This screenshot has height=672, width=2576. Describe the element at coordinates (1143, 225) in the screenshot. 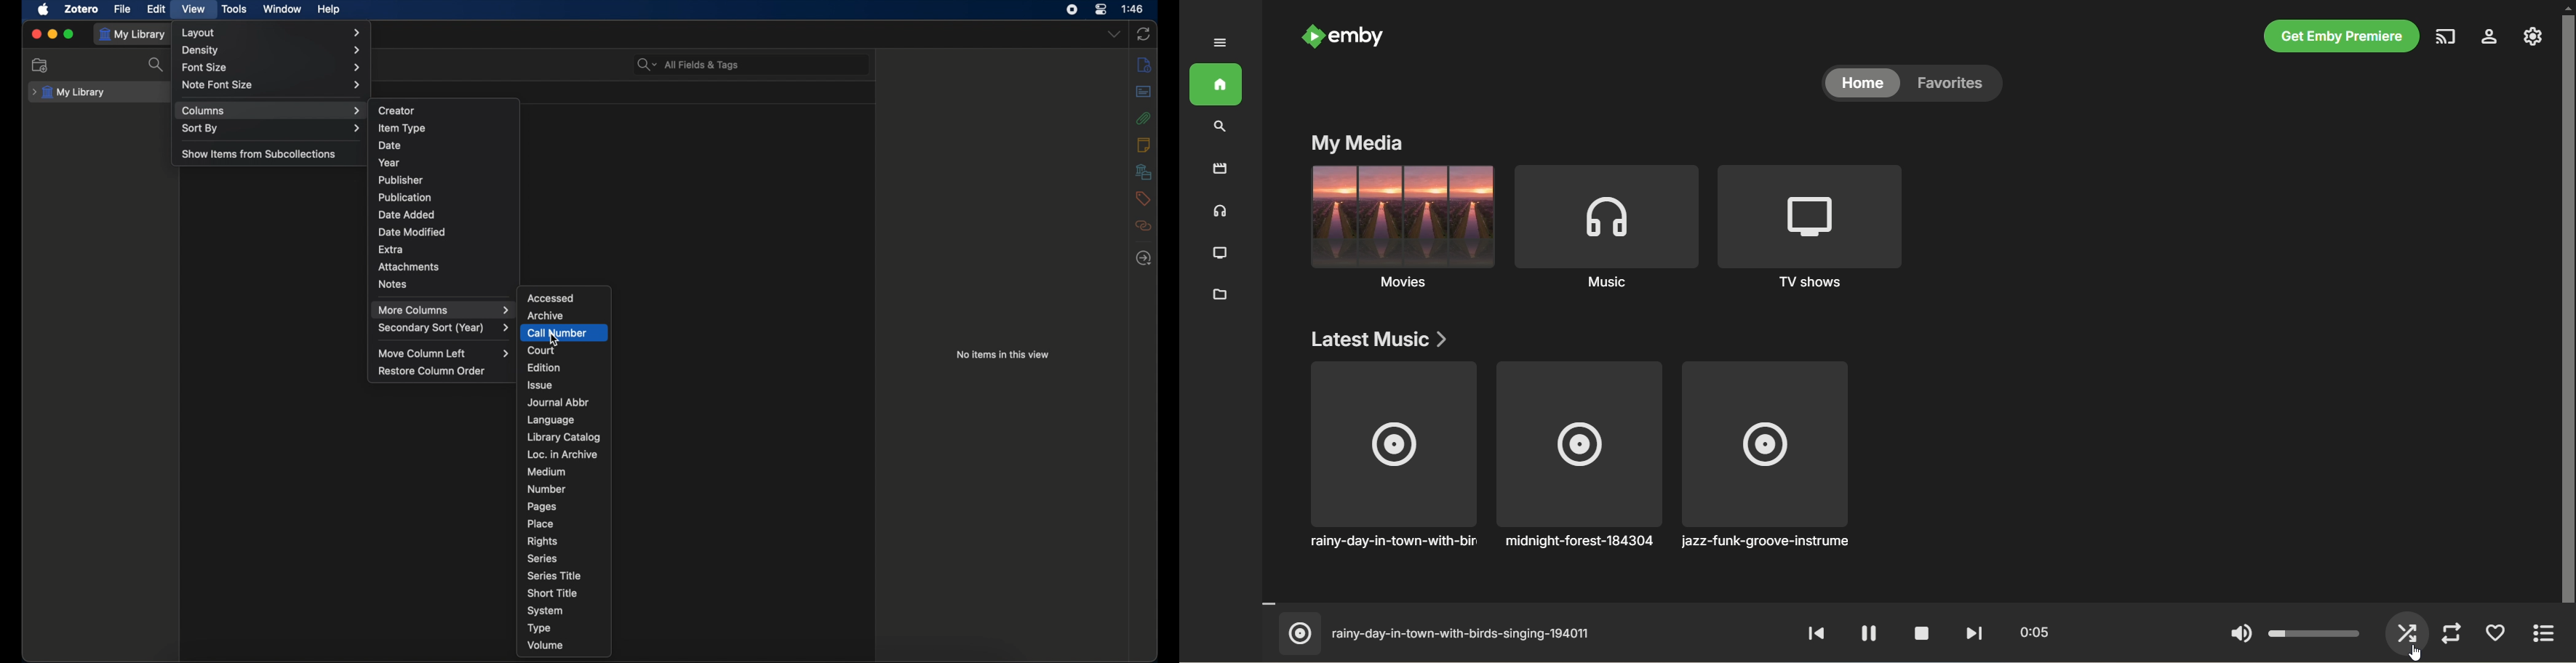

I see `related` at that location.